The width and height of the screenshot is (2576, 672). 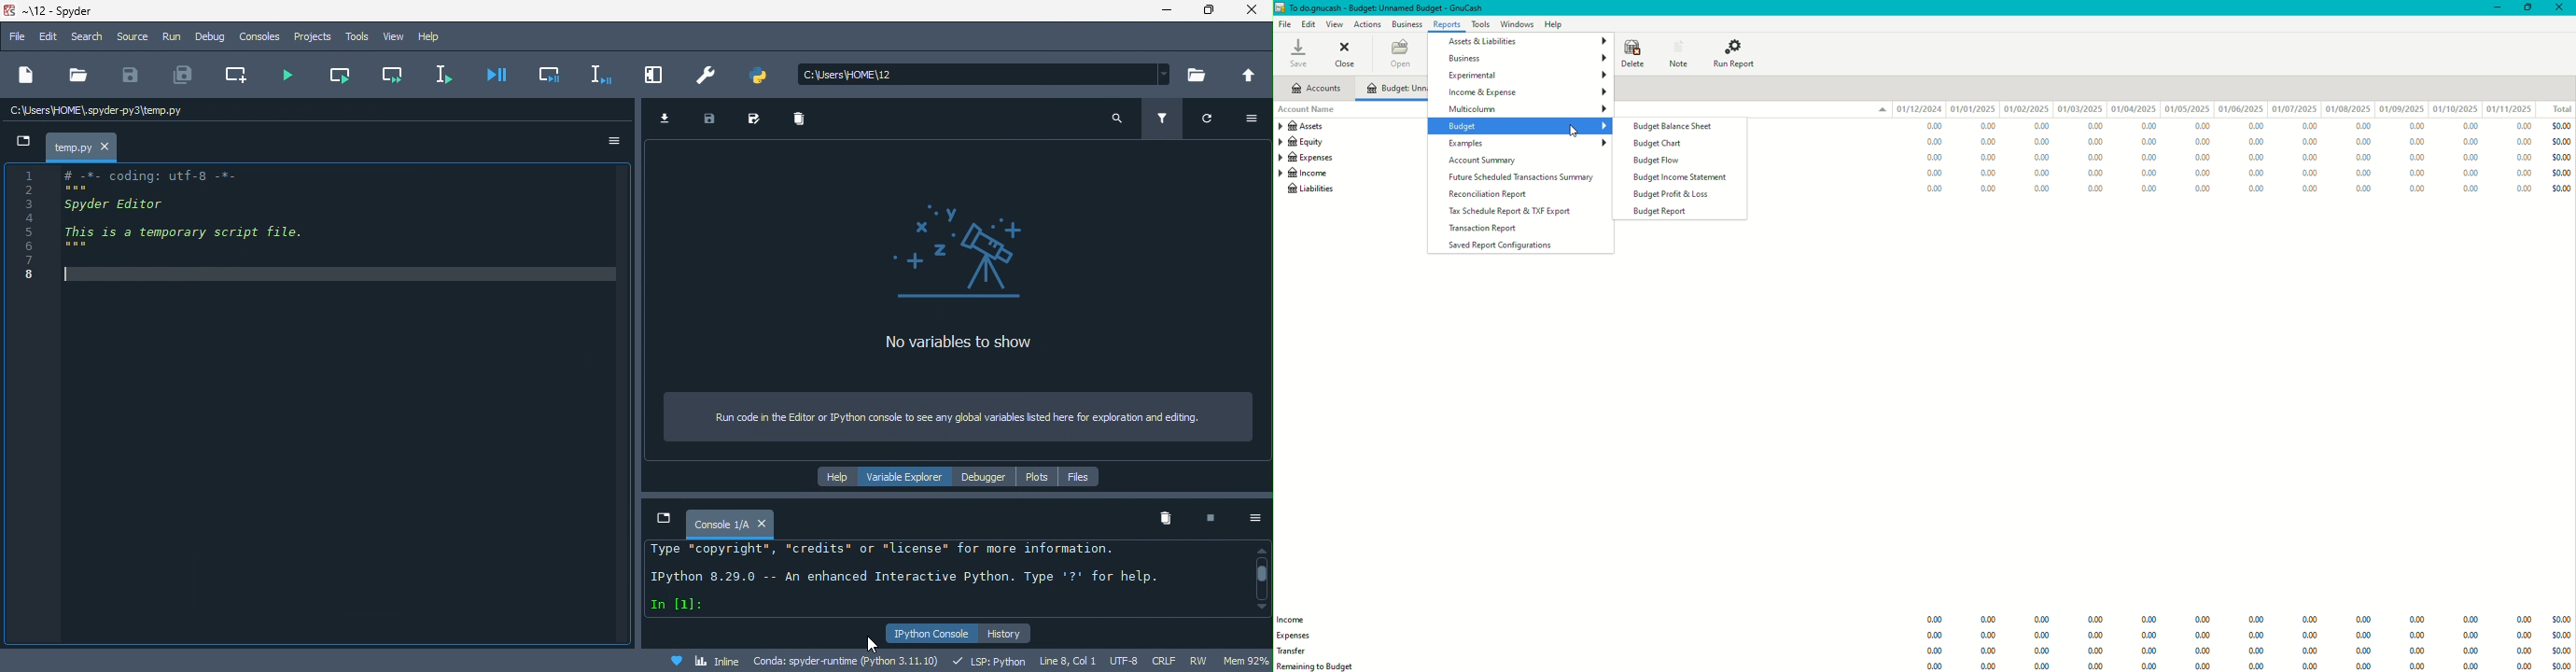 I want to click on close, so click(x=1252, y=13).